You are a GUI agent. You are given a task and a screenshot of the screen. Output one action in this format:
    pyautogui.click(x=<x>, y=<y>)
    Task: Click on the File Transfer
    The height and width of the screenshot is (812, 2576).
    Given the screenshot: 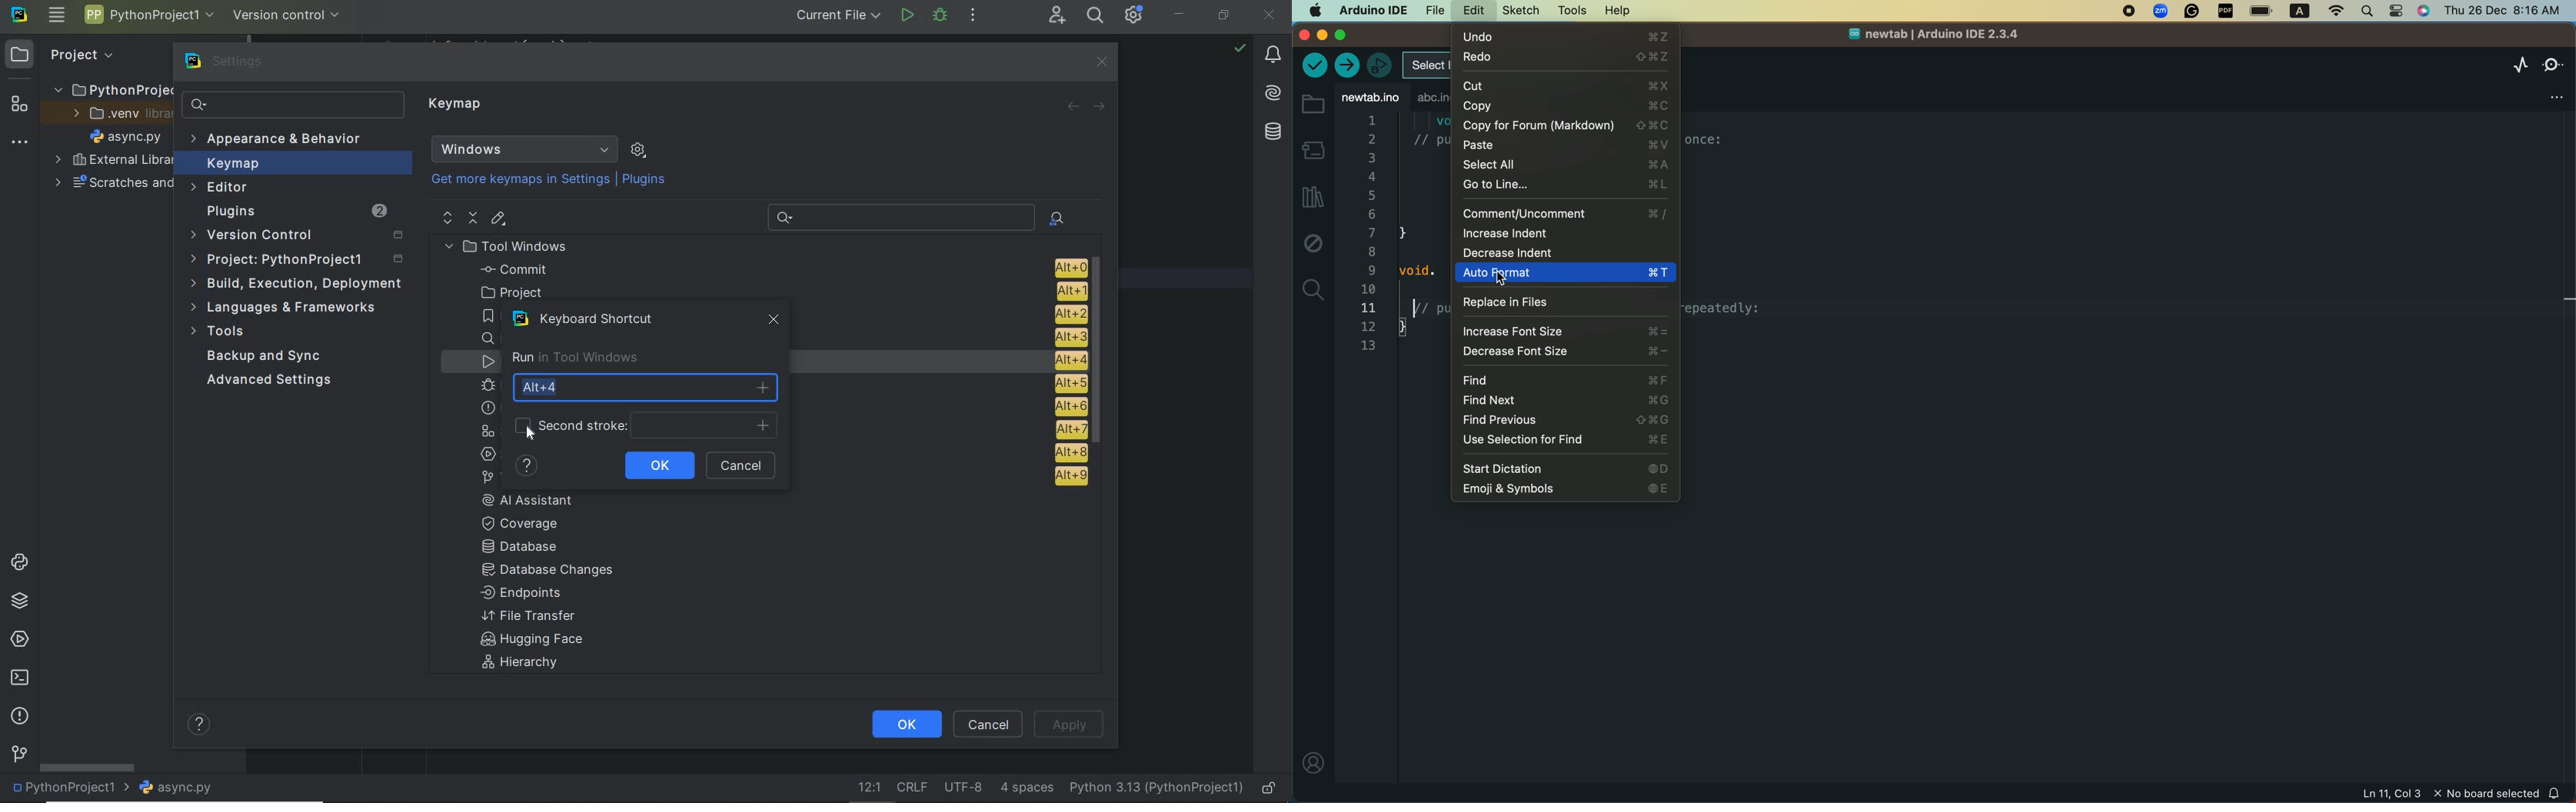 What is the action you would take?
    pyautogui.click(x=529, y=616)
    